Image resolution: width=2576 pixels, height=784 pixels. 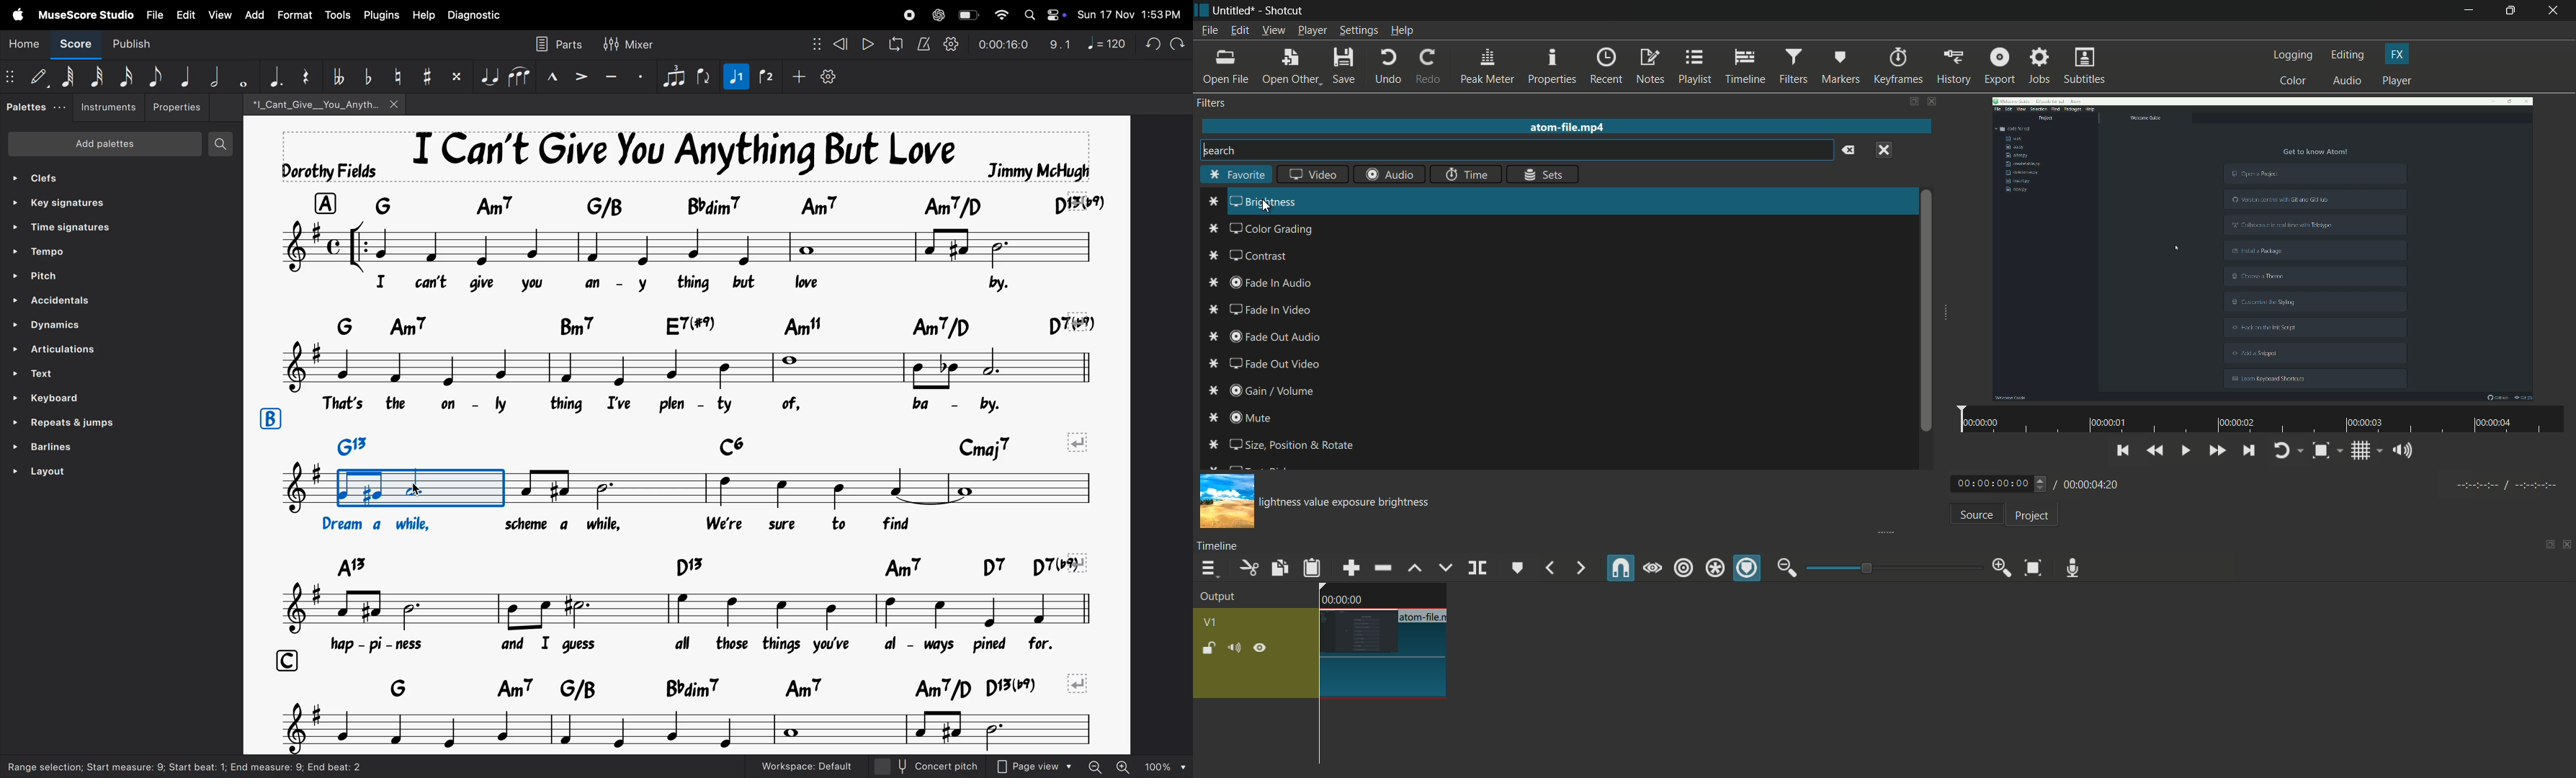 I want to click on Apple widgets, so click(x=1045, y=15).